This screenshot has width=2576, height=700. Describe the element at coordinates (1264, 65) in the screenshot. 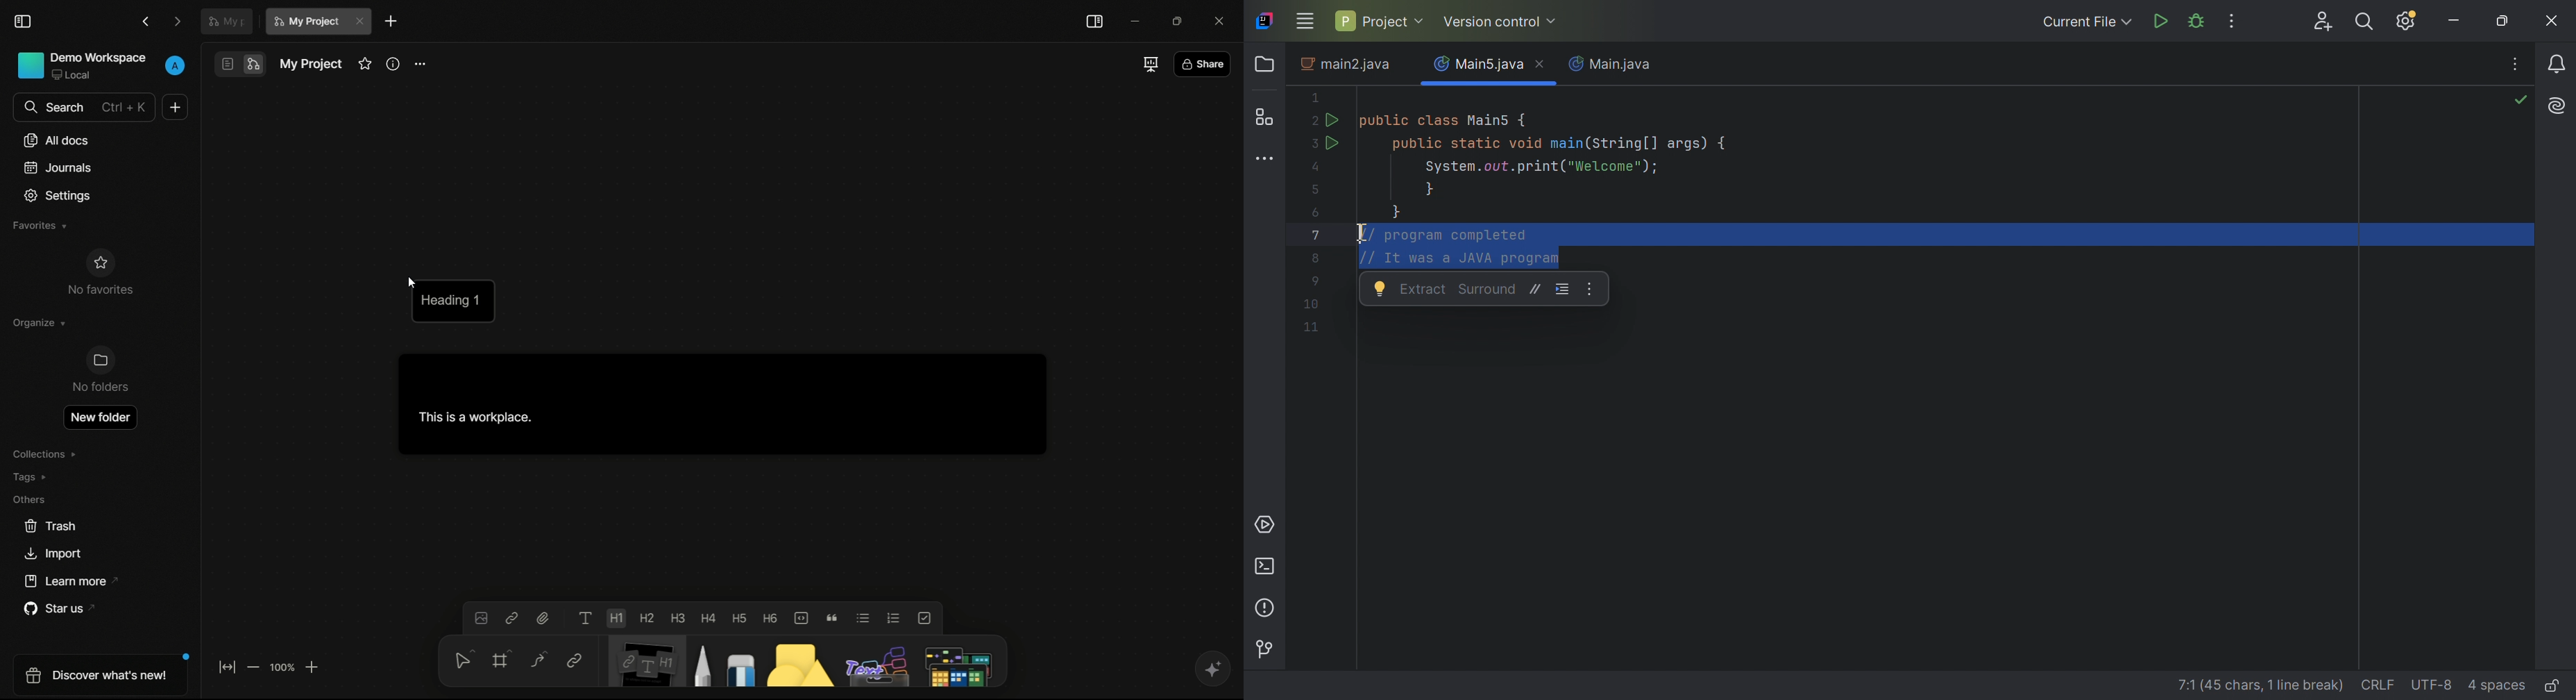

I see `Folder icon` at that location.